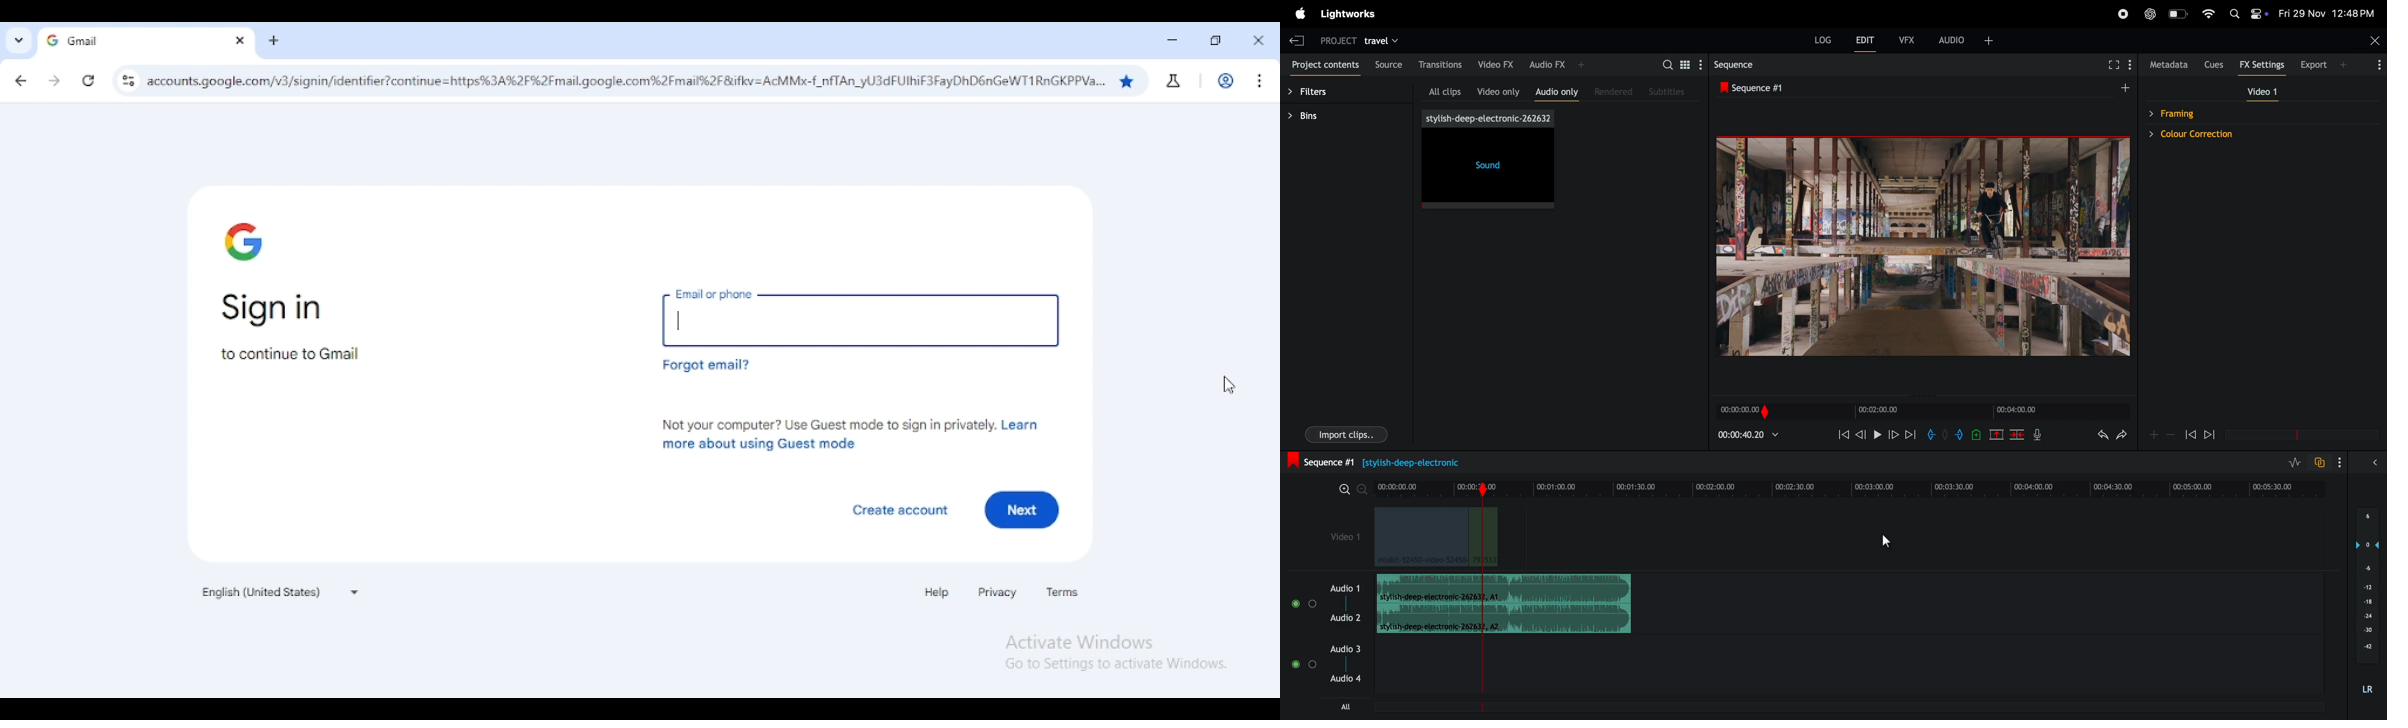 Image resolution: width=2408 pixels, height=728 pixels. Describe the element at coordinates (1498, 63) in the screenshot. I see `video fx` at that location.